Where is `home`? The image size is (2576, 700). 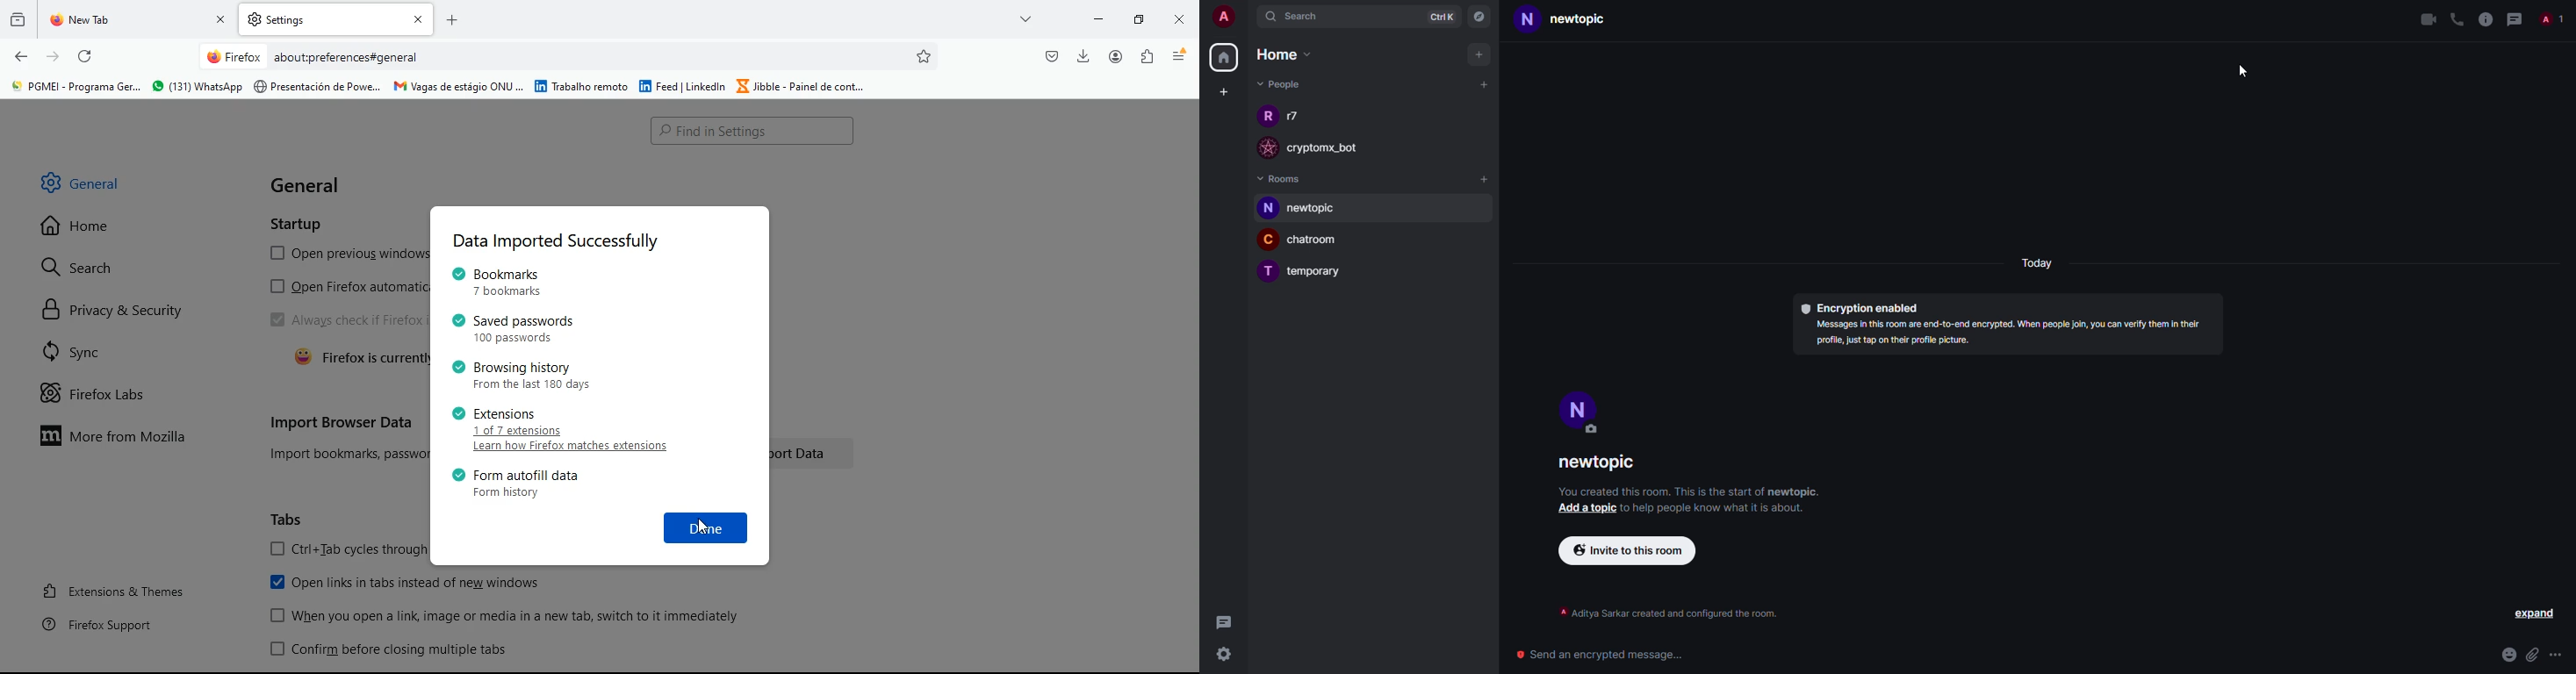 home is located at coordinates (1227, 55).